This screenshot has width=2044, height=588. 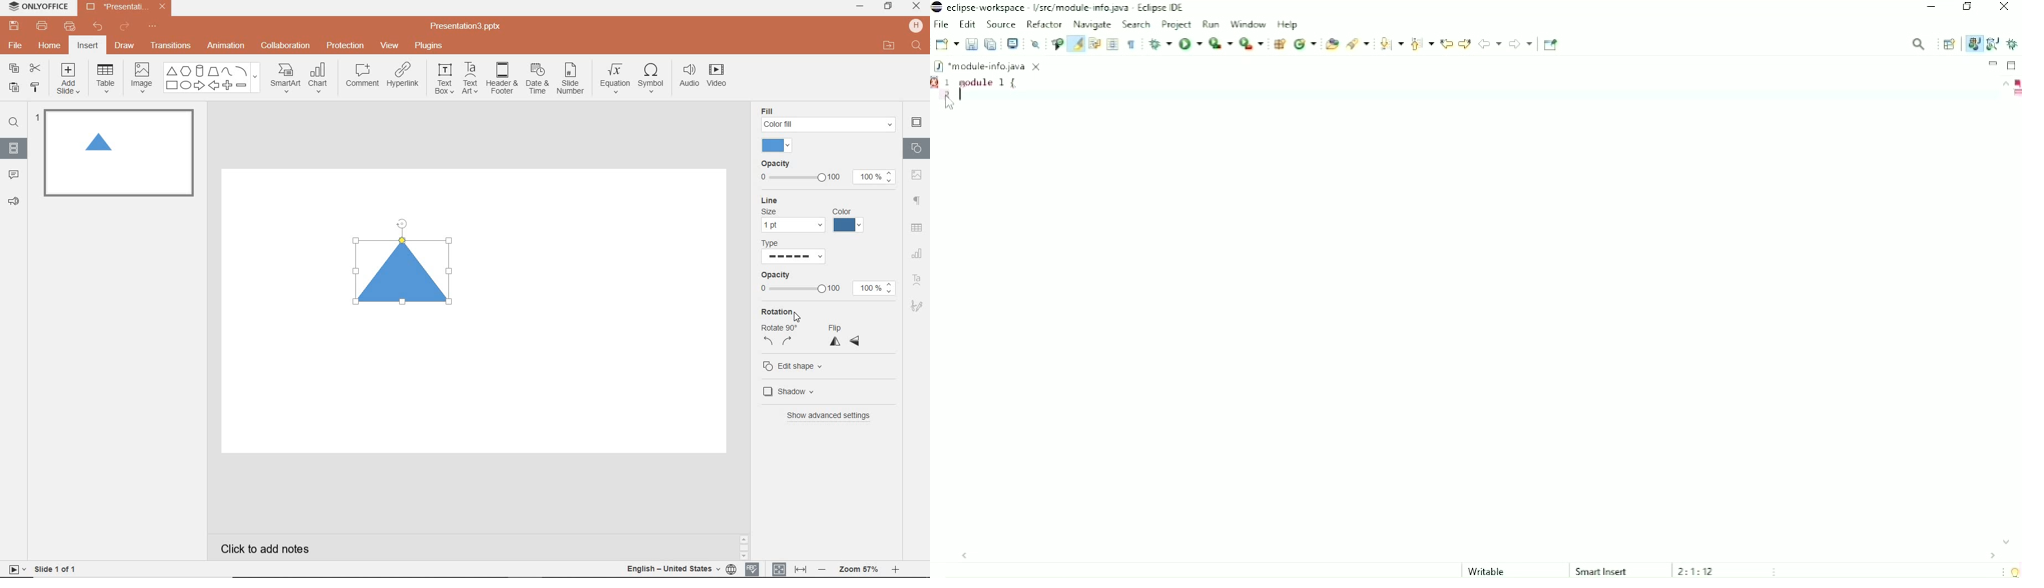 What do you see at coordinates (106, 79) in the screenshot?
I see `TABLE` at bounding box center [106, 79].